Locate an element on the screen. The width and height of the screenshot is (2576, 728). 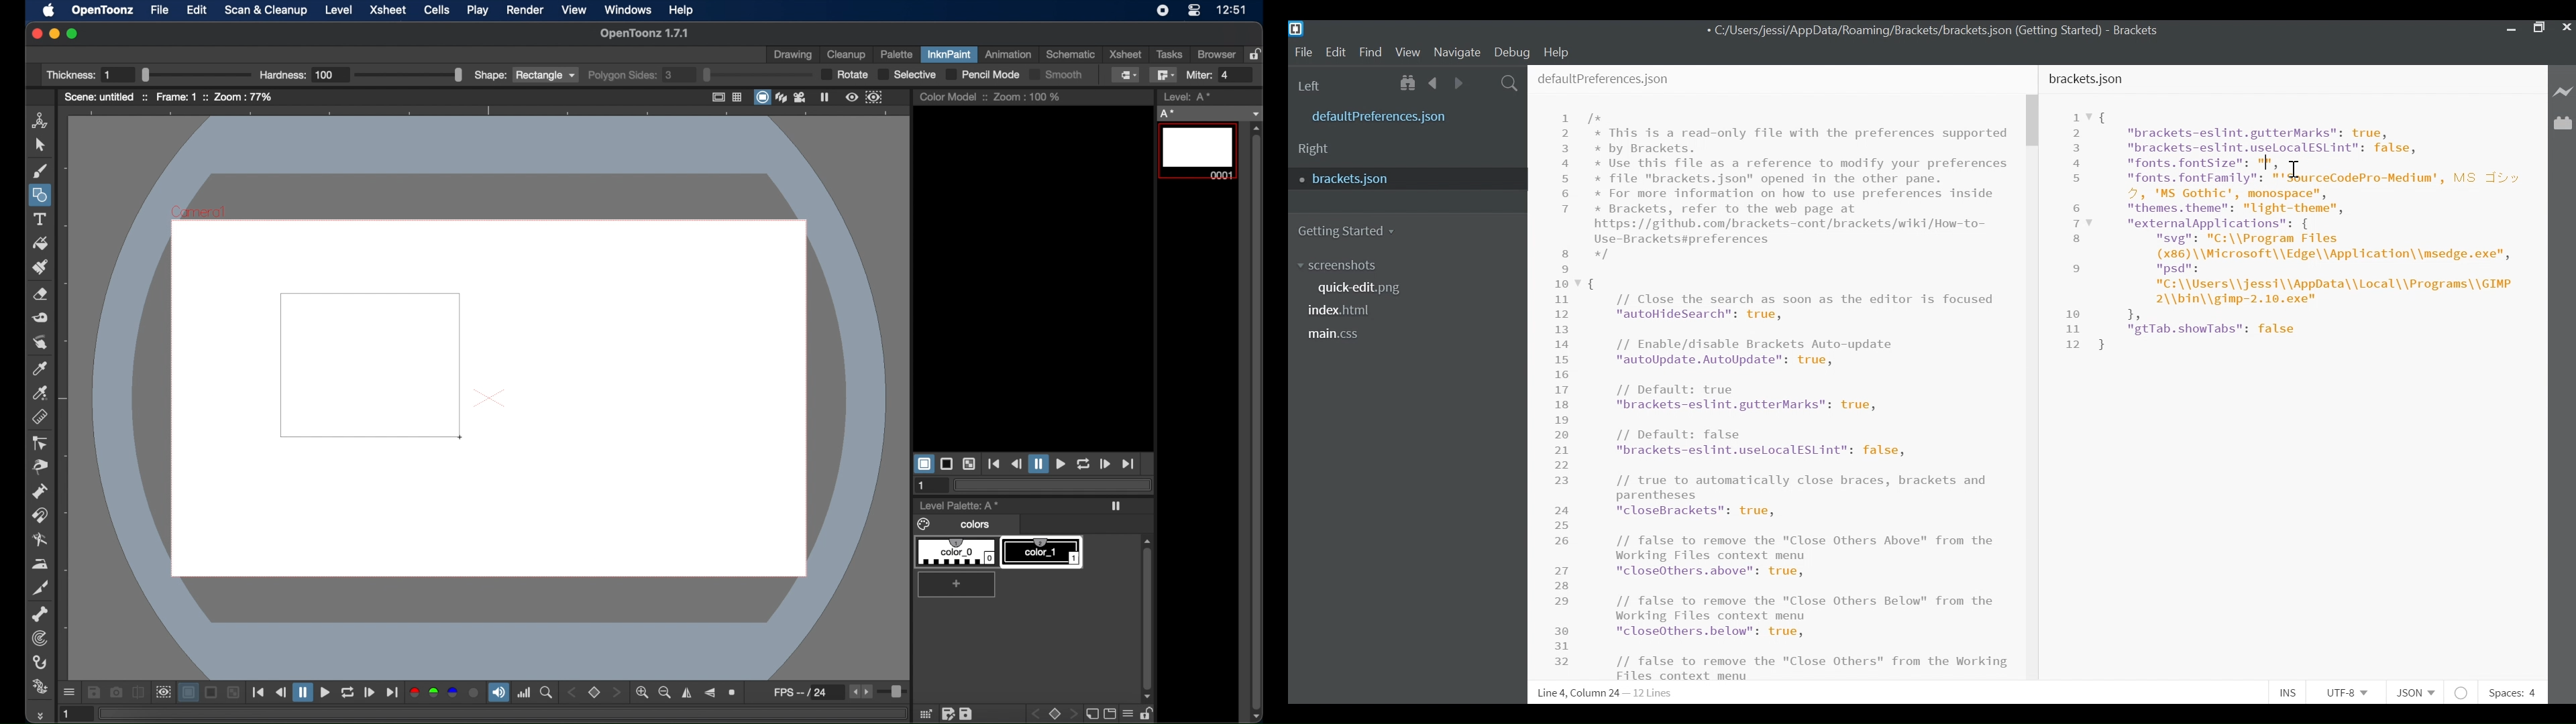
defaultPreferences.json is located at coordinates (1408, 117).